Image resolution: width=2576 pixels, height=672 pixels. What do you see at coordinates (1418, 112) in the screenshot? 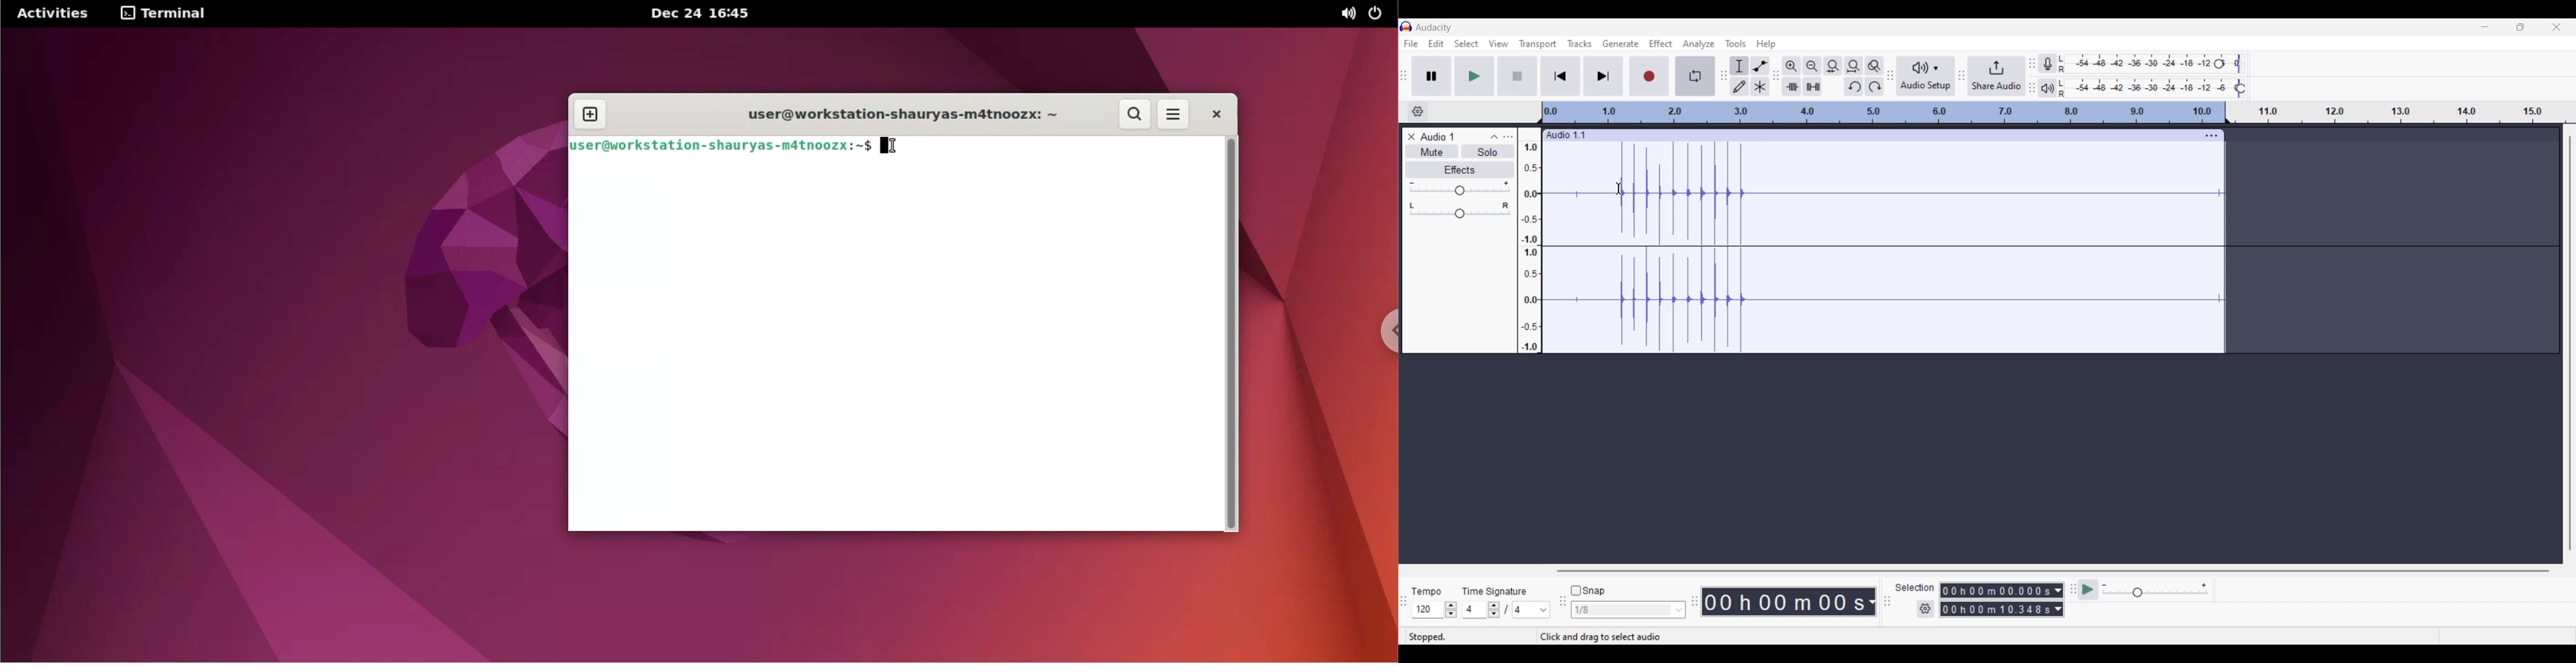
I see `Timeline options` at bounding box center [1418, 112].